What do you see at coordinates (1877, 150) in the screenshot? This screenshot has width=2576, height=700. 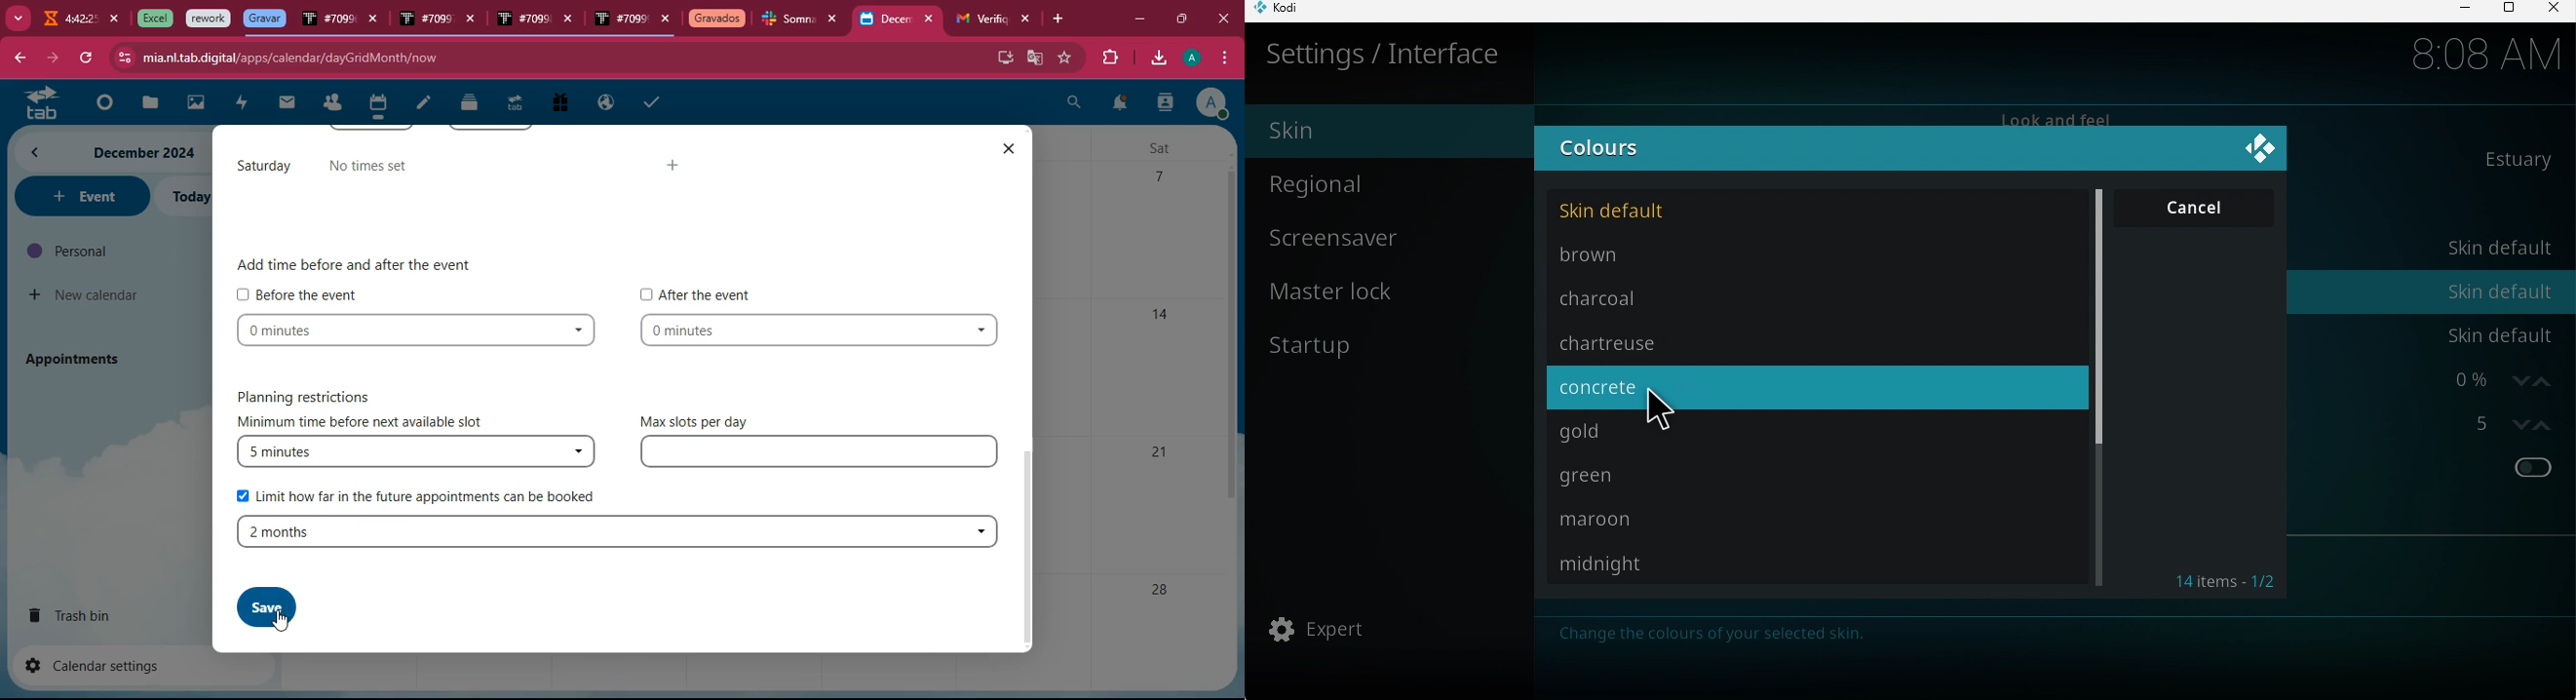 I see `Colours` at bounding box center [1877, 150].